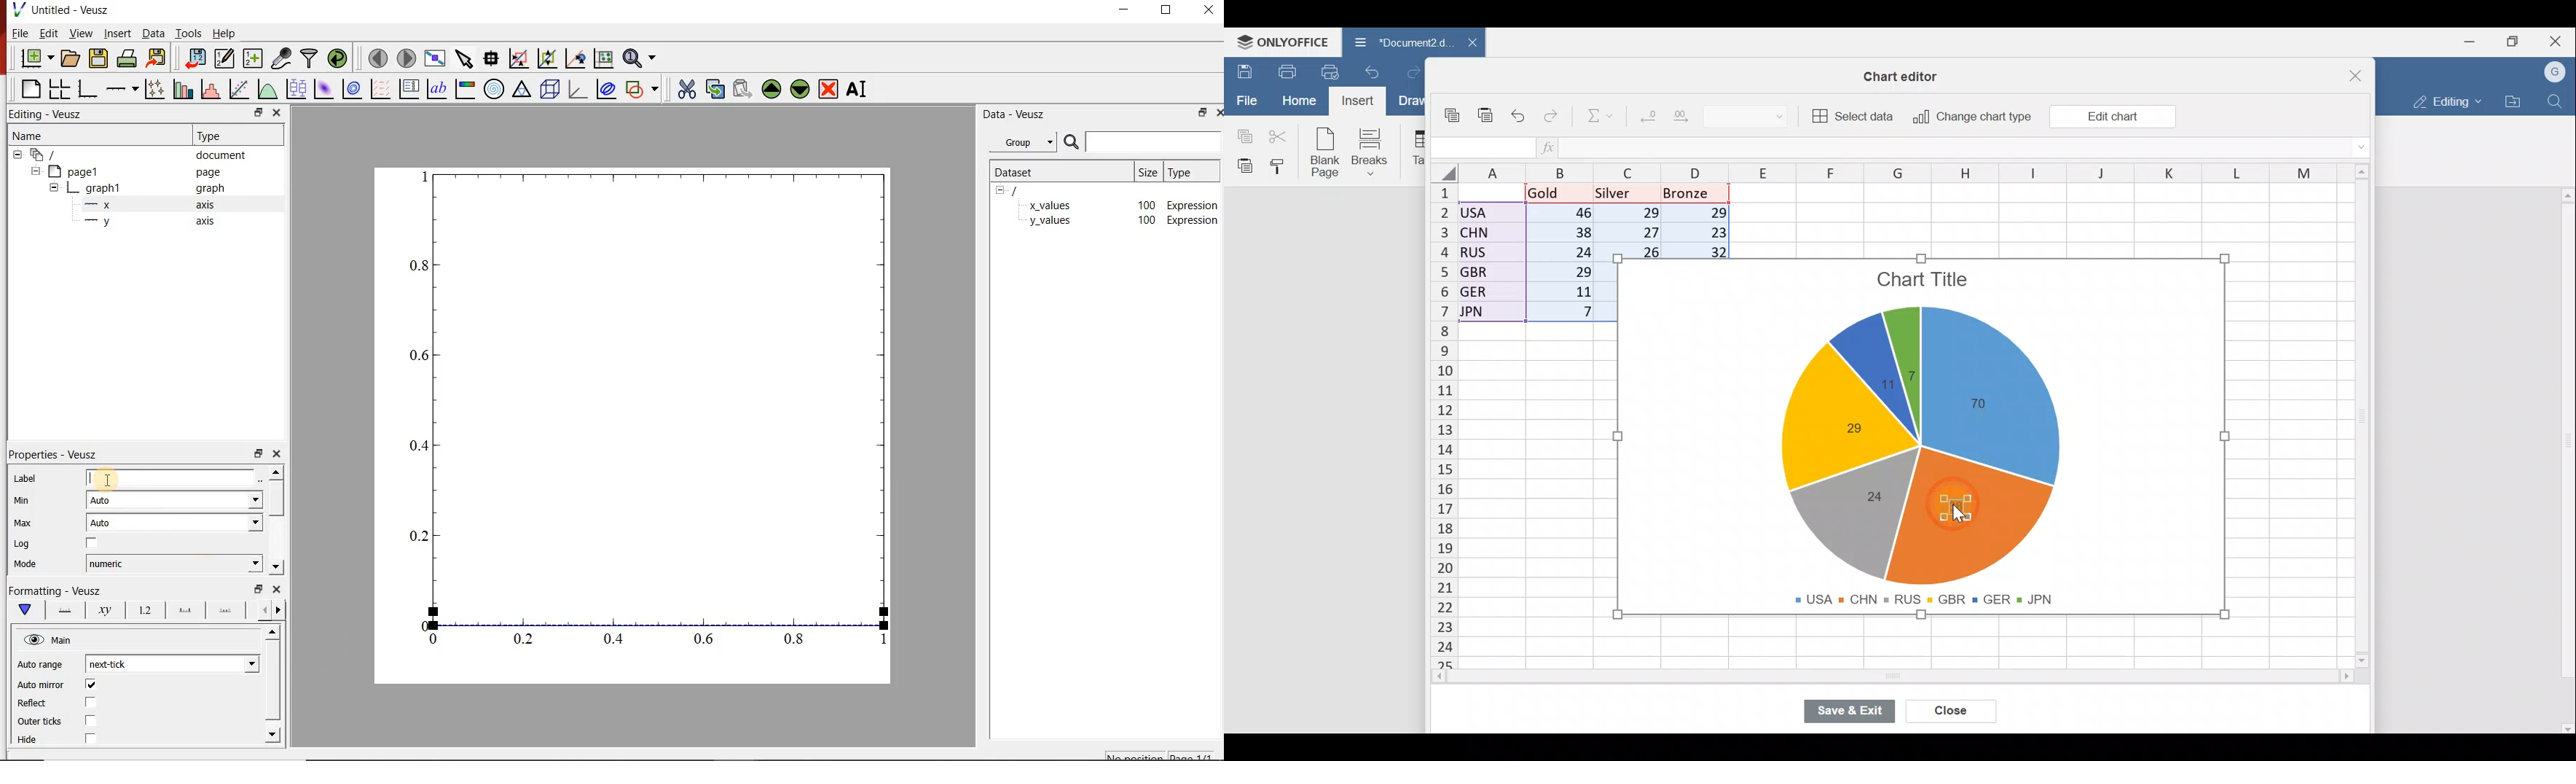 This screenshot has height=784, width=2576. Describe the element at coordinates (1069, 142) in the screenshot. I see `search` at that location.